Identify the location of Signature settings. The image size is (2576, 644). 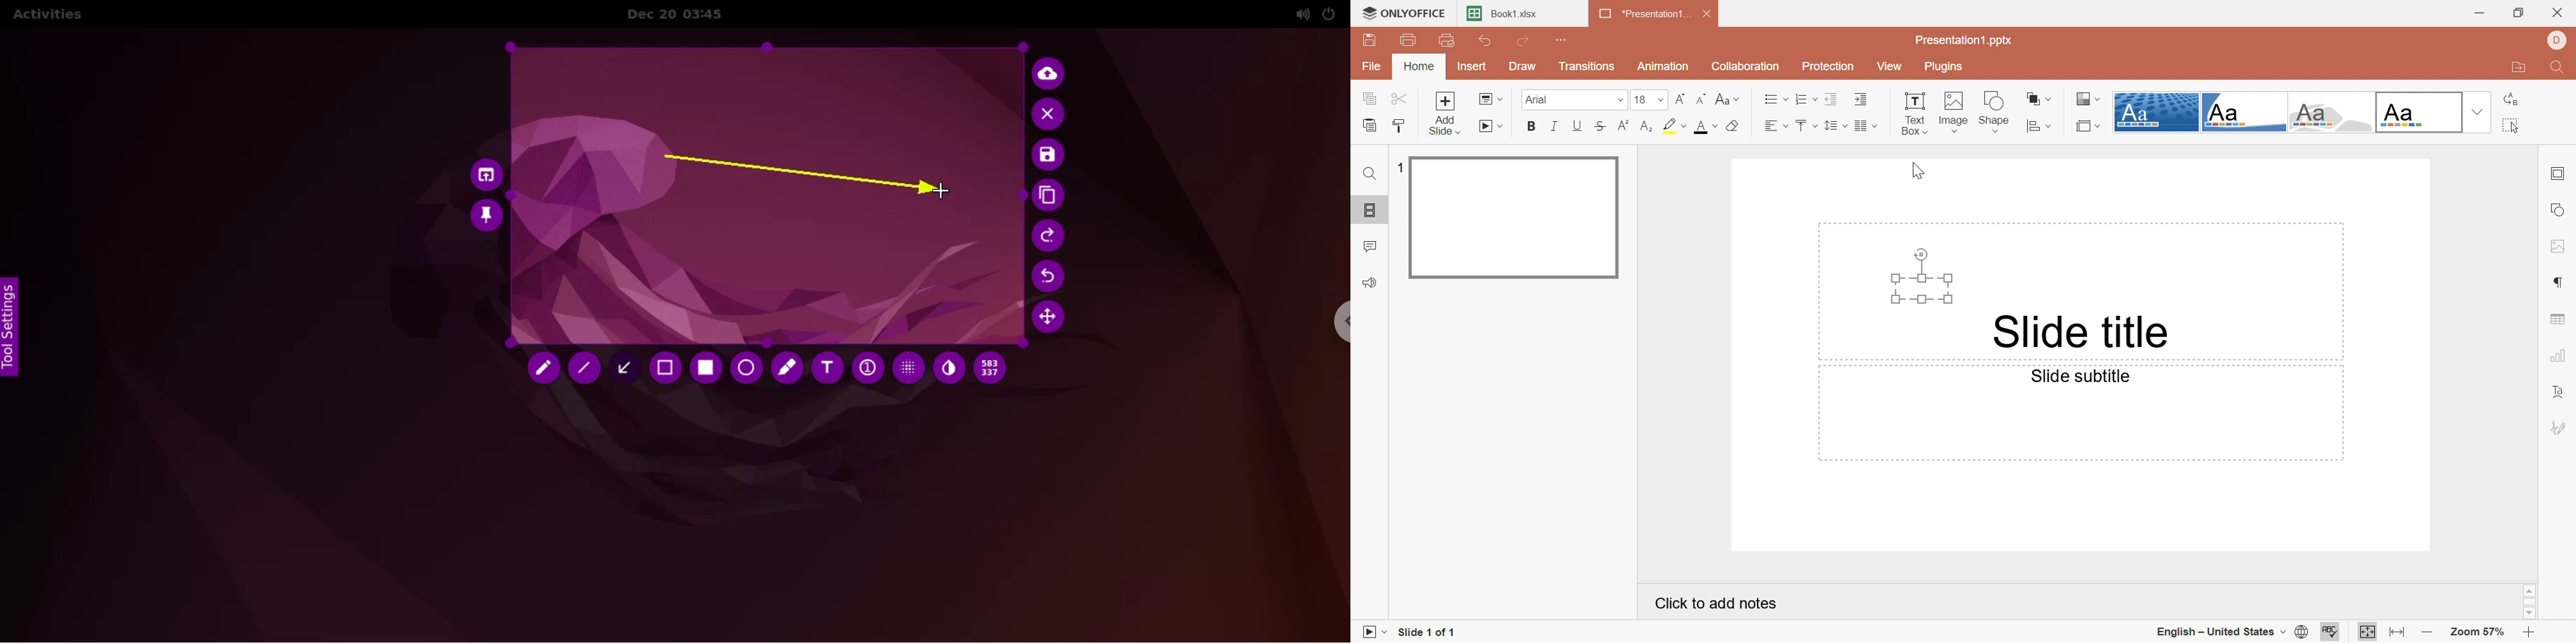
(2560, 429).